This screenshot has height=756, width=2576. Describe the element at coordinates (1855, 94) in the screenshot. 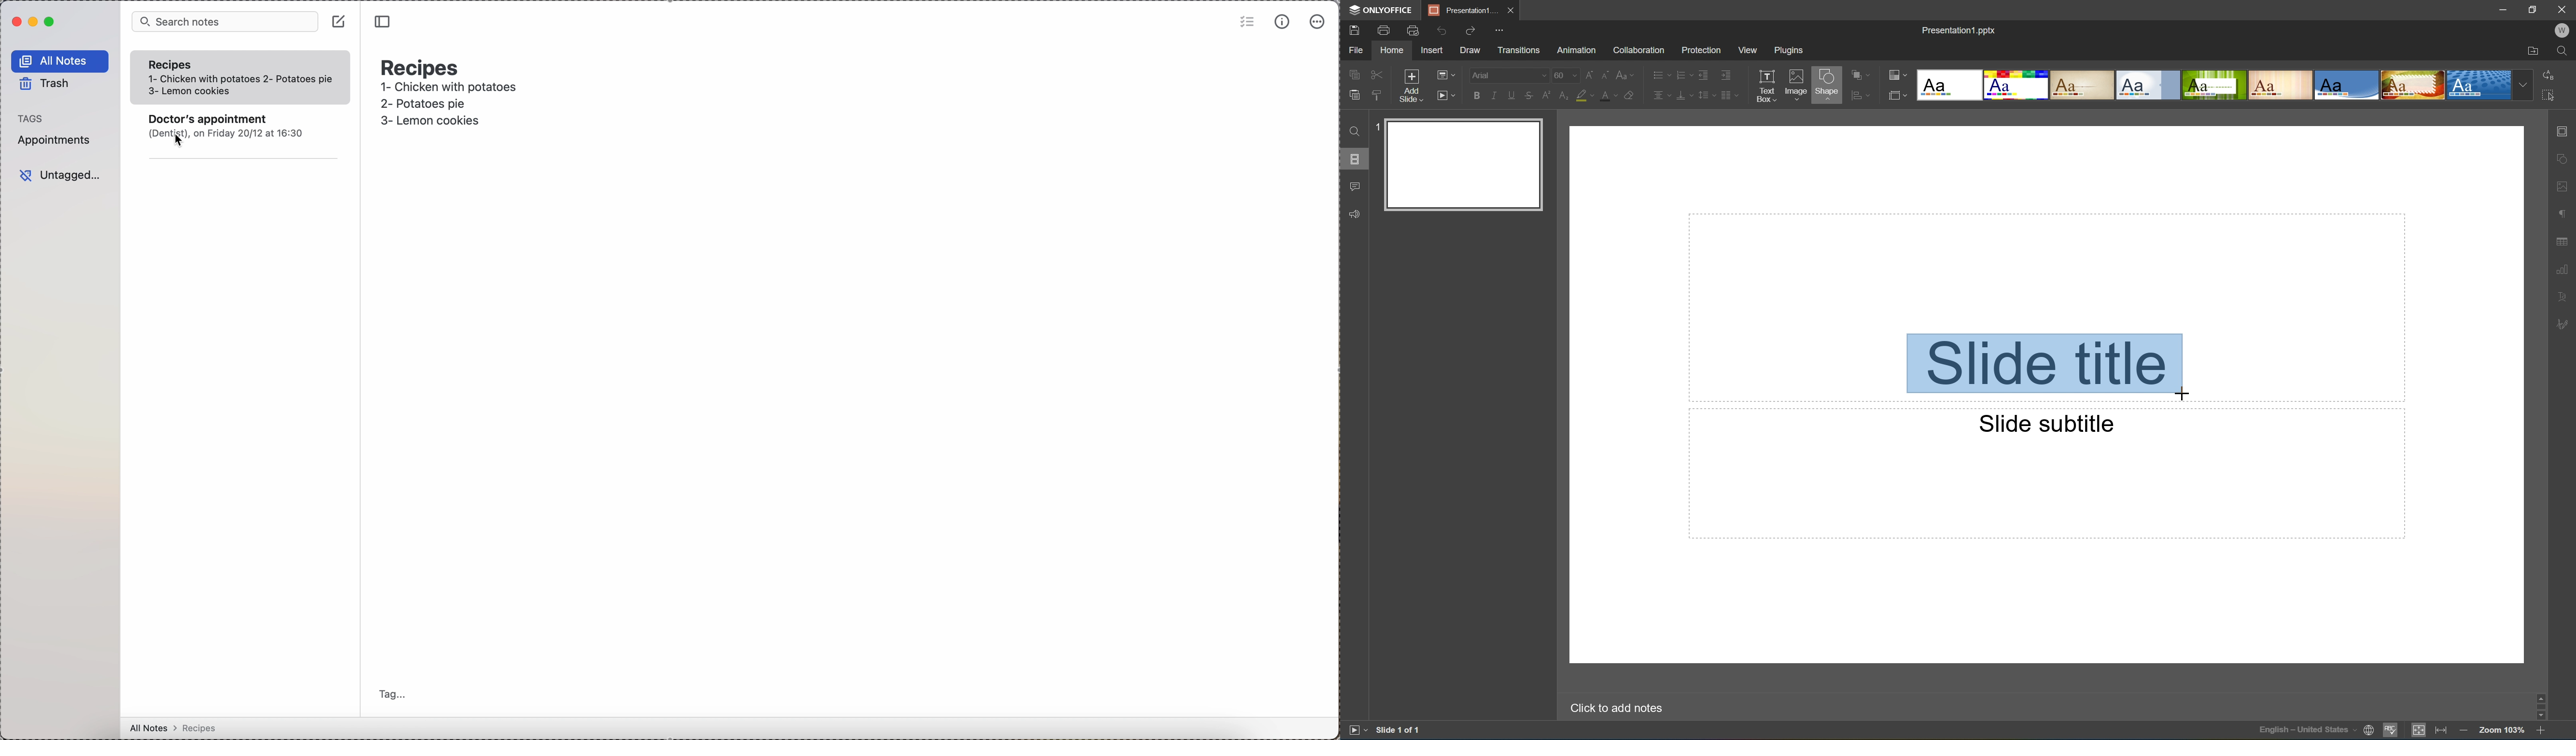

I see `icon` at that location.